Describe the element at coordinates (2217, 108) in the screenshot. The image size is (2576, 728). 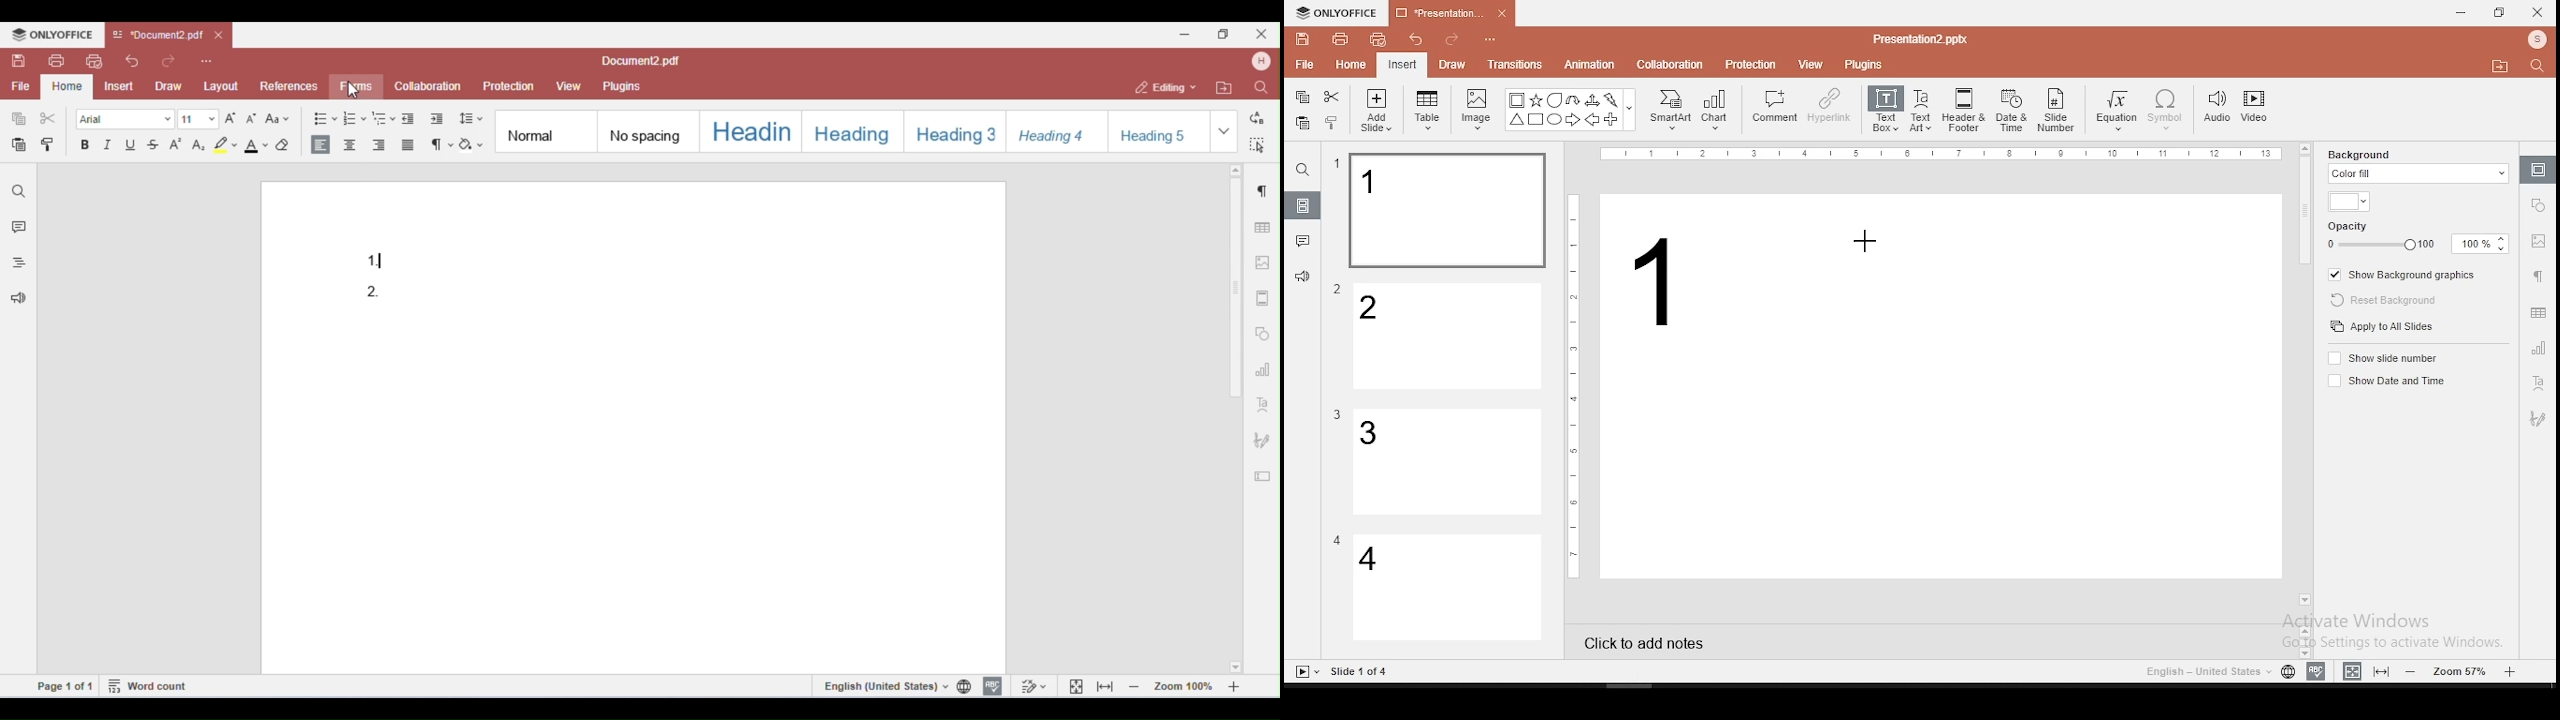
I see `audio` at that location.